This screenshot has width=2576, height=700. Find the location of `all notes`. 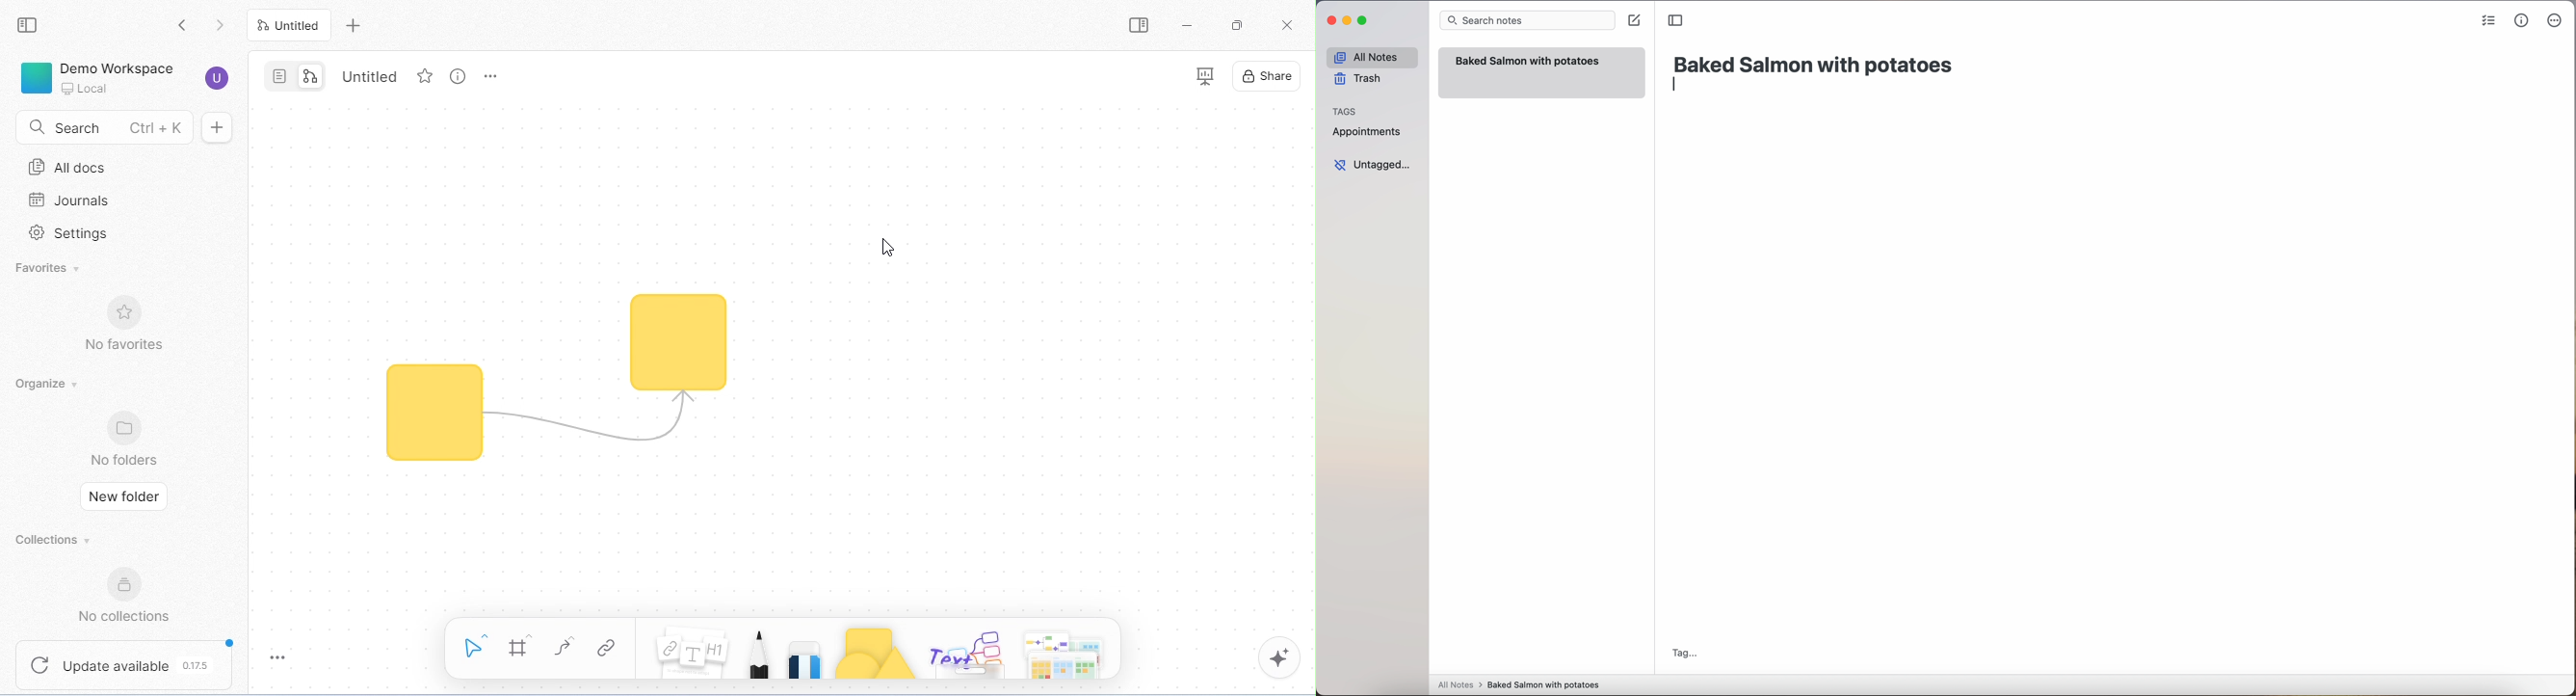

all notes is located at coordinates (1372, 57).